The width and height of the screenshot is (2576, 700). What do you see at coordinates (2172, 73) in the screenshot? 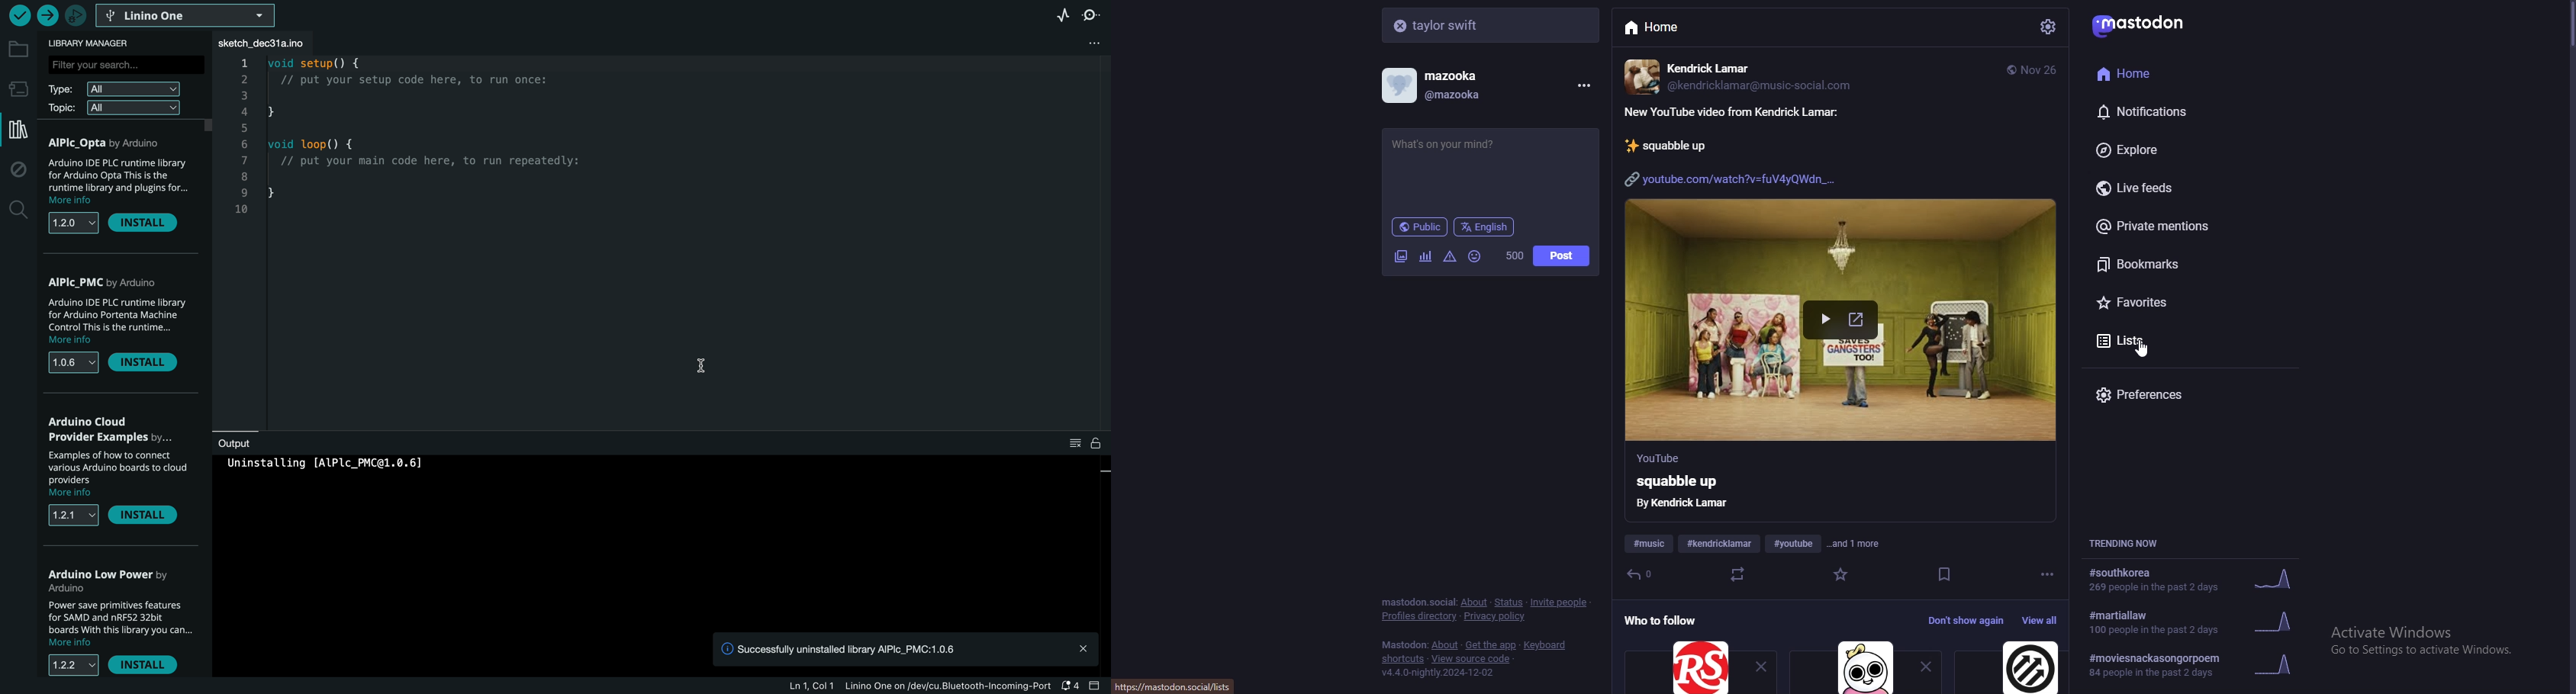
I see `home` at bounding box center [2172, 73].